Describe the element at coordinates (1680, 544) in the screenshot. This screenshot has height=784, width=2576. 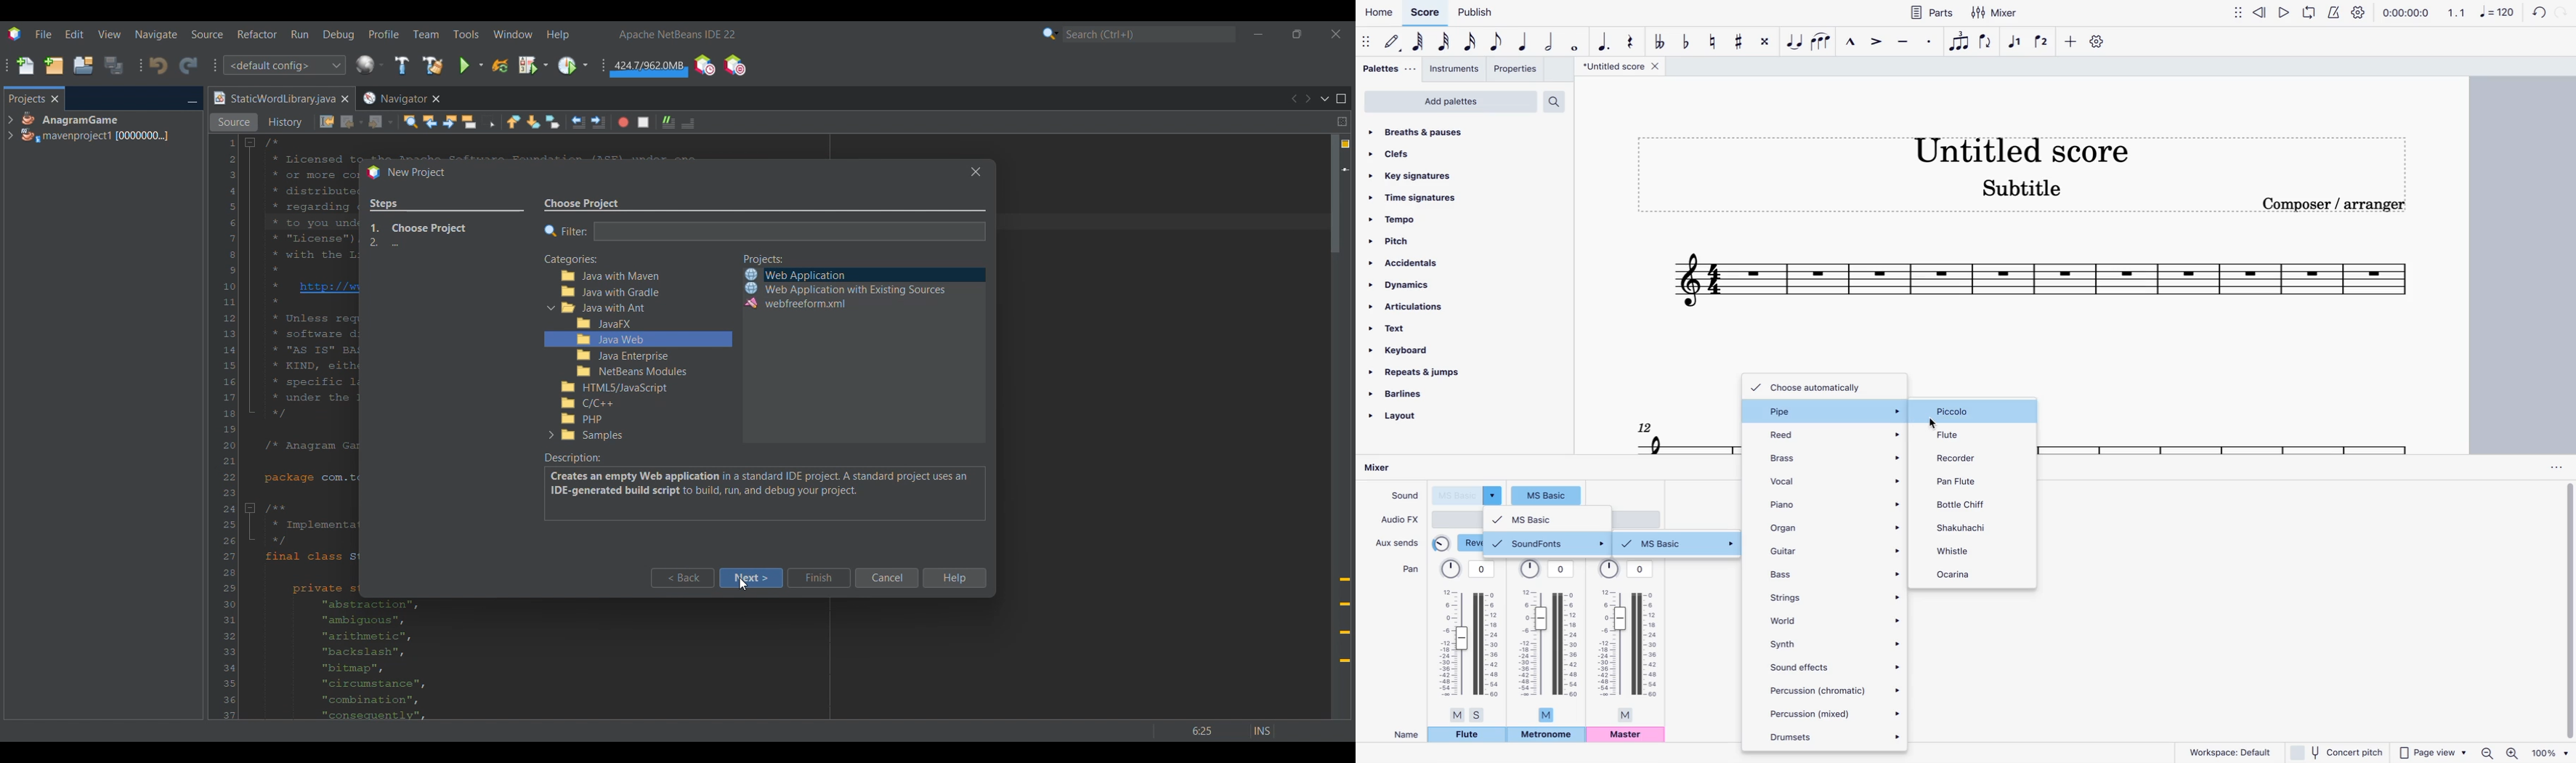
I see `ms basic` at that location.